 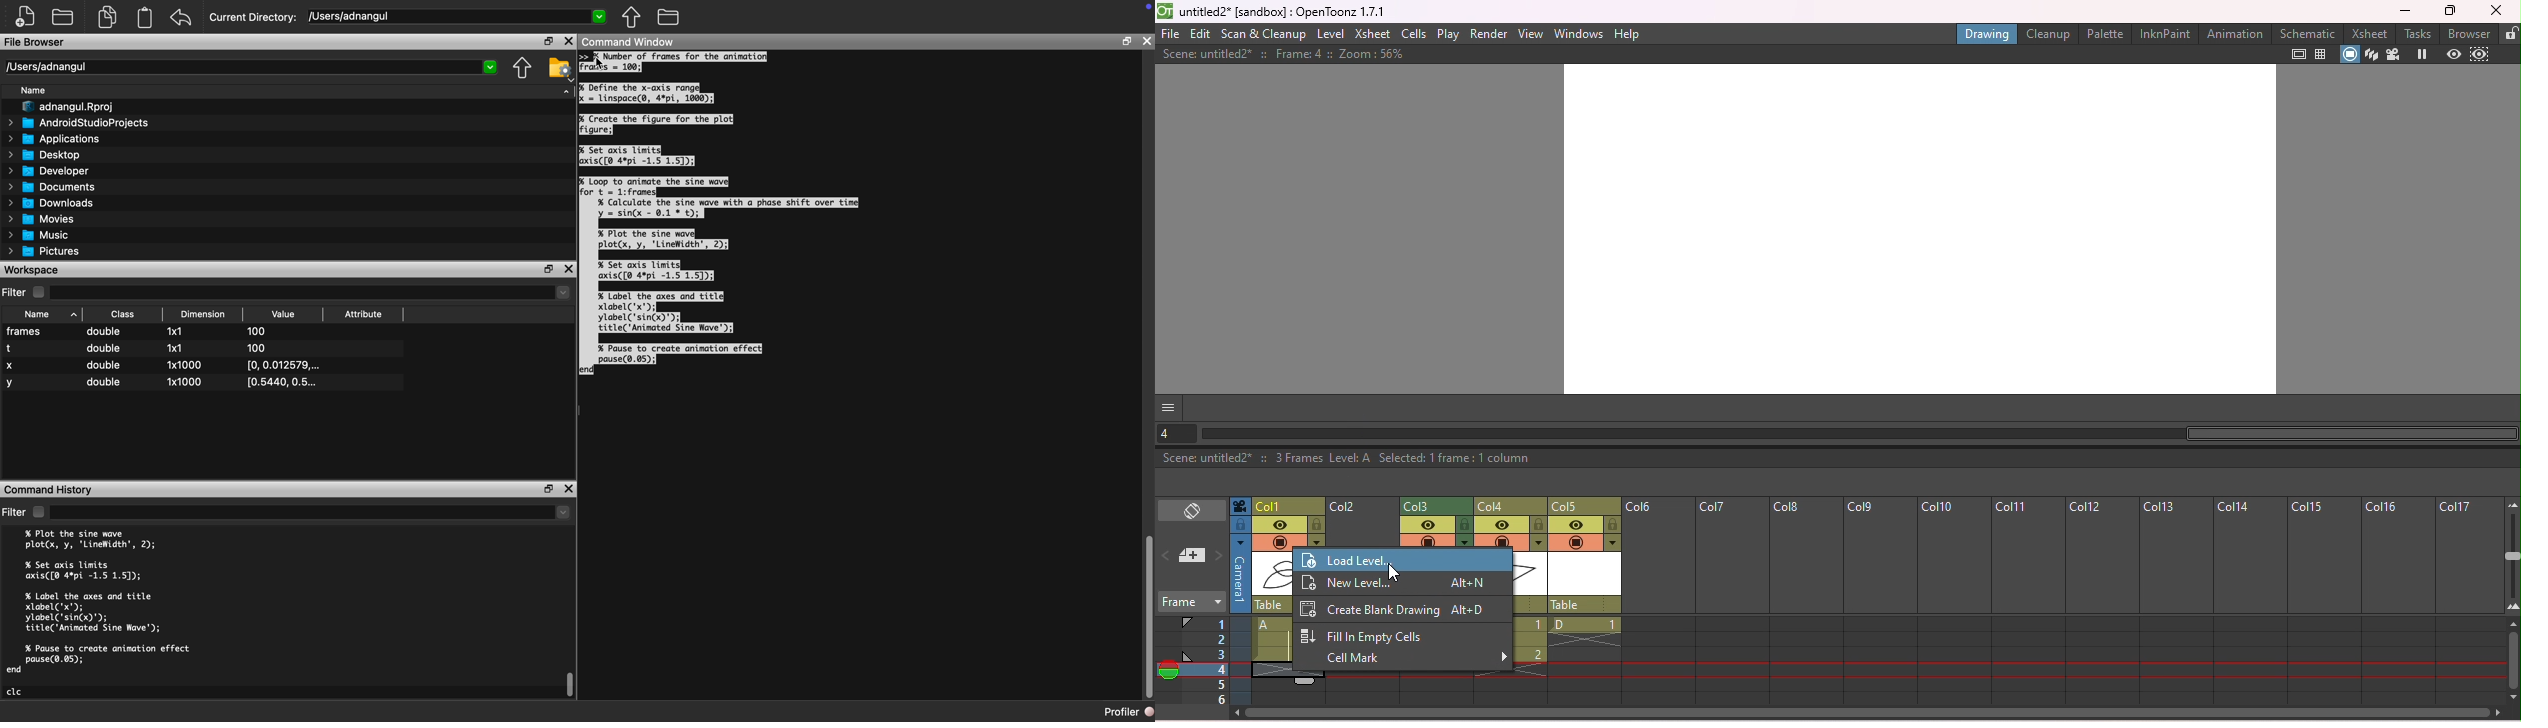 What do you see at coordinates (2106, 33) in the screenshot?
I see `Palette` at bounding box center [2106, 33].